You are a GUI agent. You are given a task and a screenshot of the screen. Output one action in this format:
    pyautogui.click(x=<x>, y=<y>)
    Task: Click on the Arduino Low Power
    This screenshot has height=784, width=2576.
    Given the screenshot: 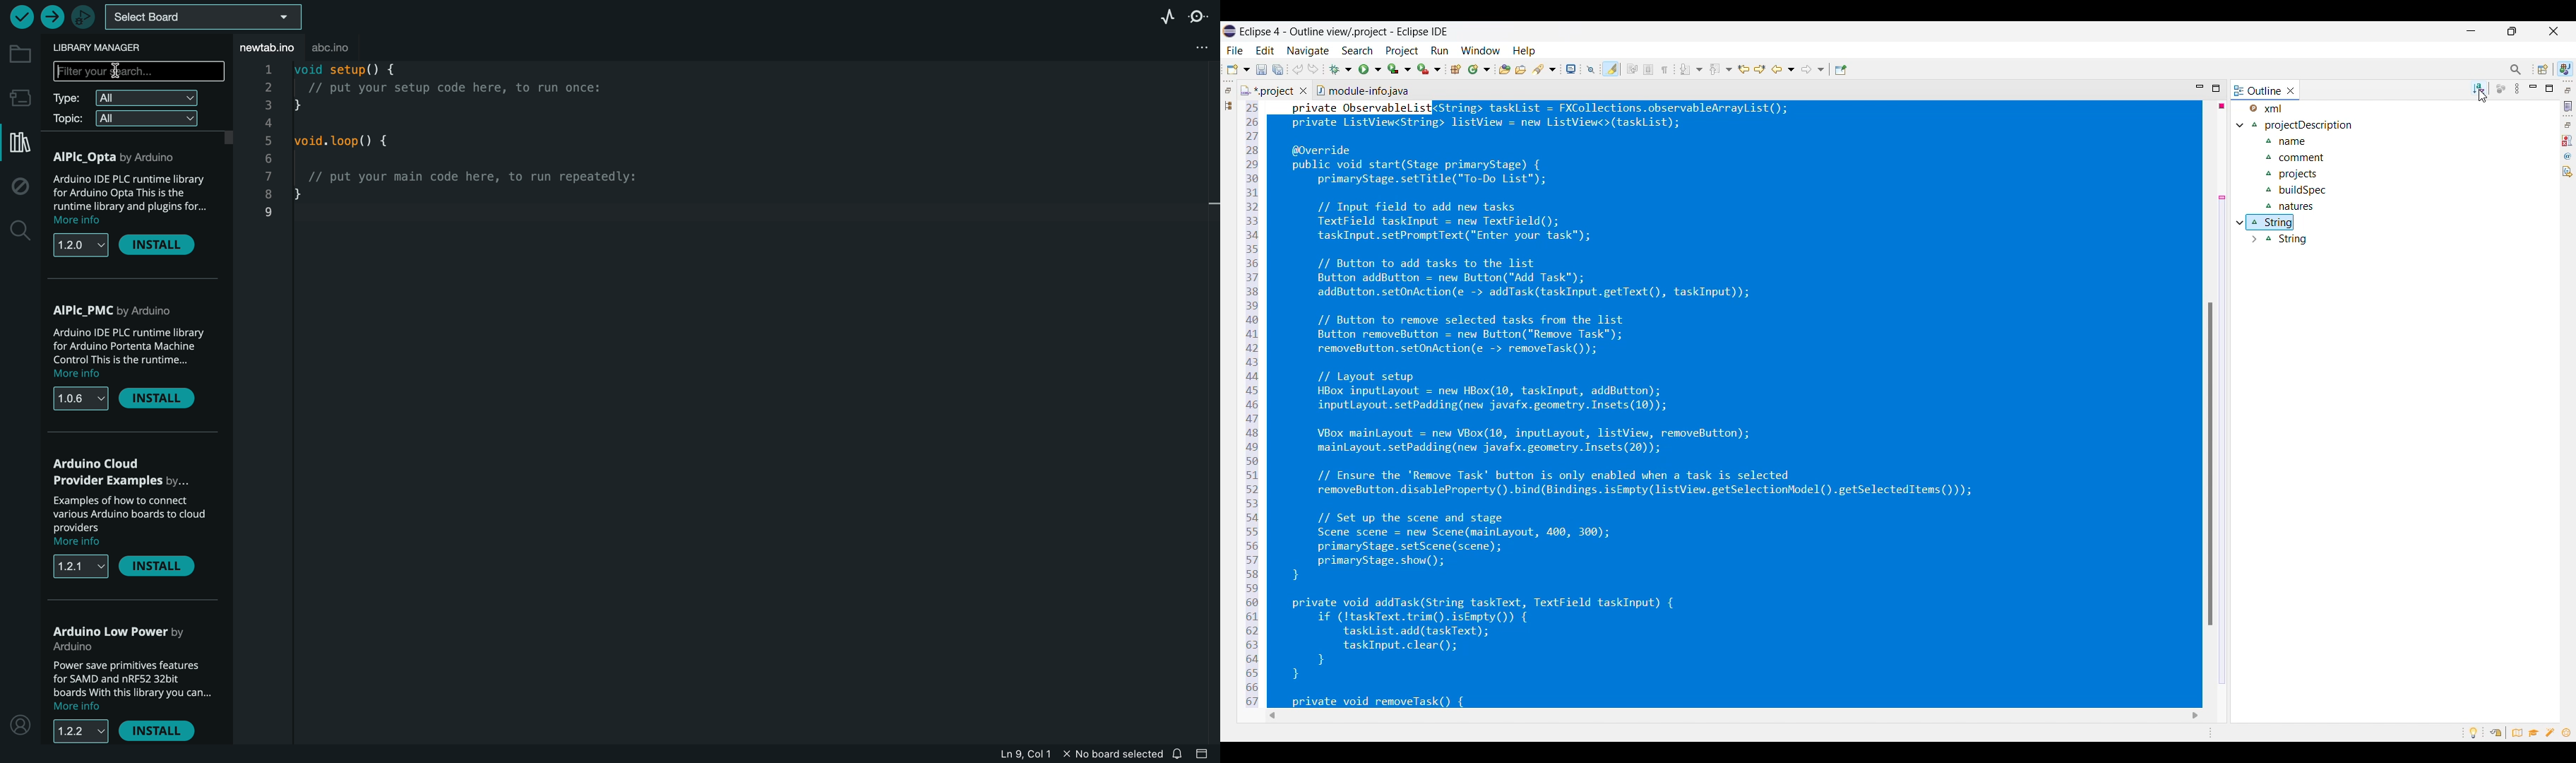 What is the action you would take?
    pyautogui.click(x=124, y=638)
    